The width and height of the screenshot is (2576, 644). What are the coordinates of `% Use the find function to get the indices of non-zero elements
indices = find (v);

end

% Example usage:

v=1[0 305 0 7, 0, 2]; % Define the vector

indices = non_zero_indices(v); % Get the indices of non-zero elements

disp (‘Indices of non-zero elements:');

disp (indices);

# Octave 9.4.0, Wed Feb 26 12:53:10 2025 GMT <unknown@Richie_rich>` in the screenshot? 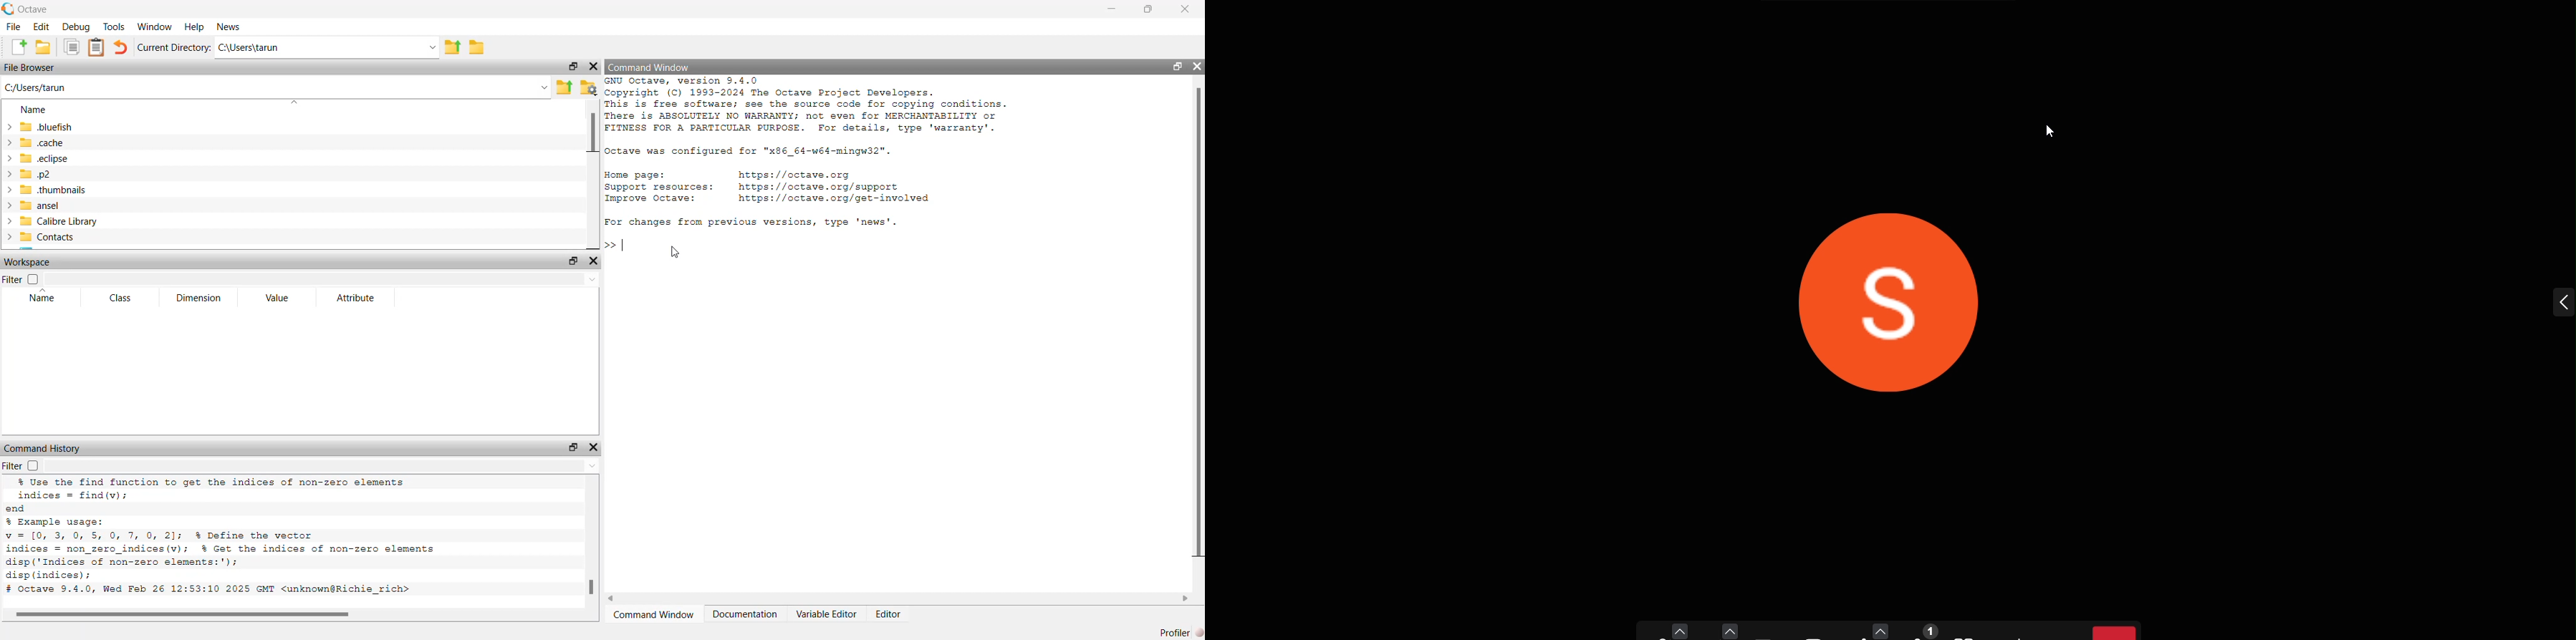 It's located at (253, 539).